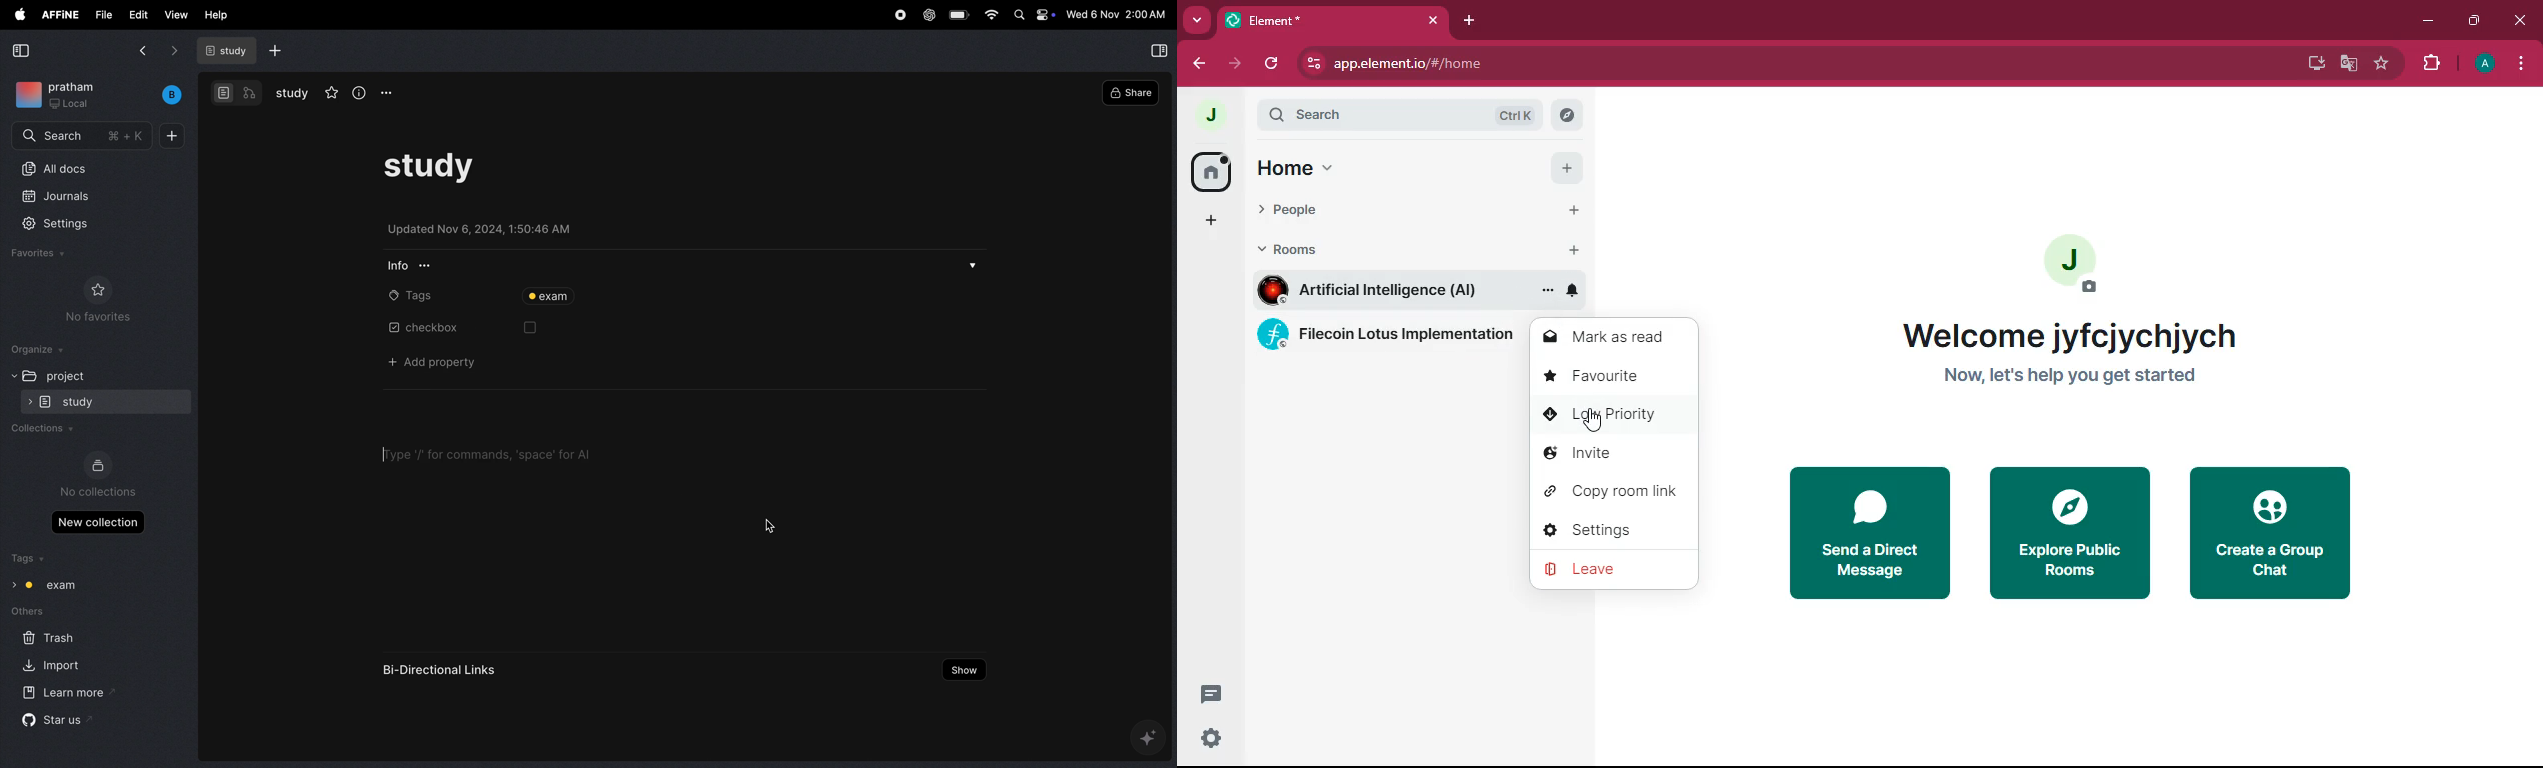 This screenshot has height=784, width=2548. Describe the element at coordinates (1611, 413) in the screenshot. I see `low priority` at that location.